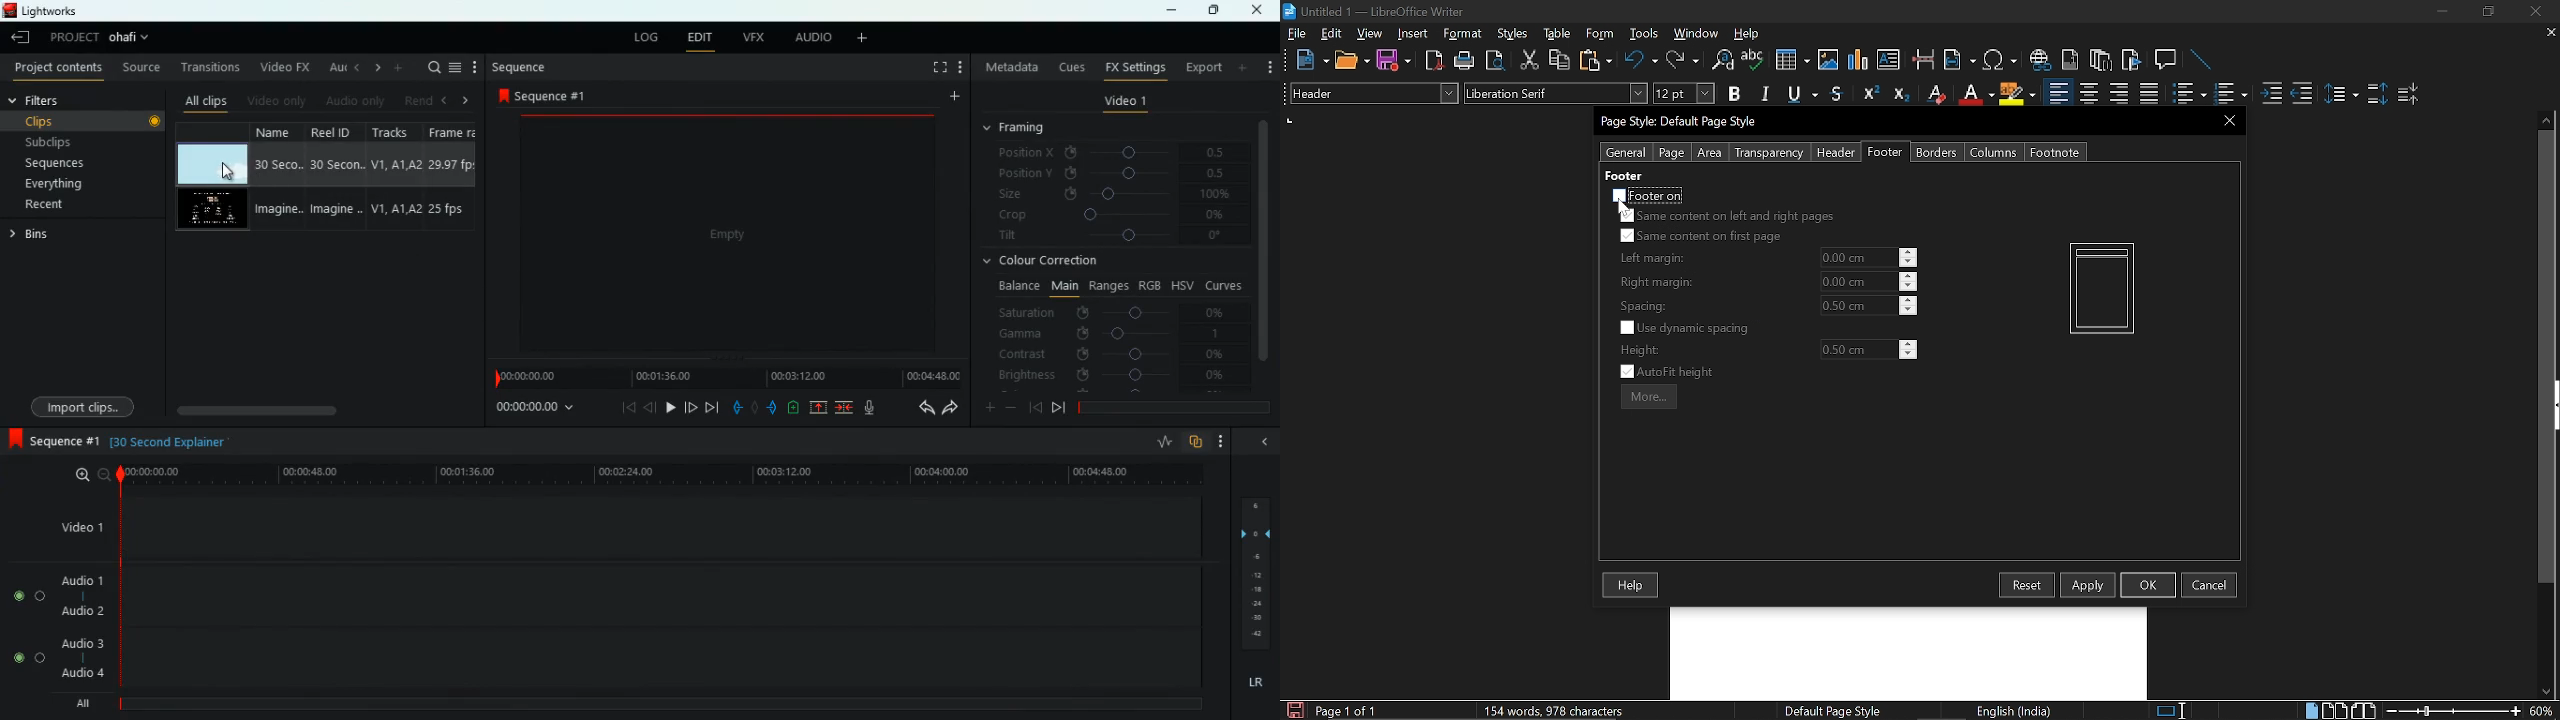  What do you see at coordinates (655, 474) in the screenshot?
I see `timeline` at bounding box center [655, 474].